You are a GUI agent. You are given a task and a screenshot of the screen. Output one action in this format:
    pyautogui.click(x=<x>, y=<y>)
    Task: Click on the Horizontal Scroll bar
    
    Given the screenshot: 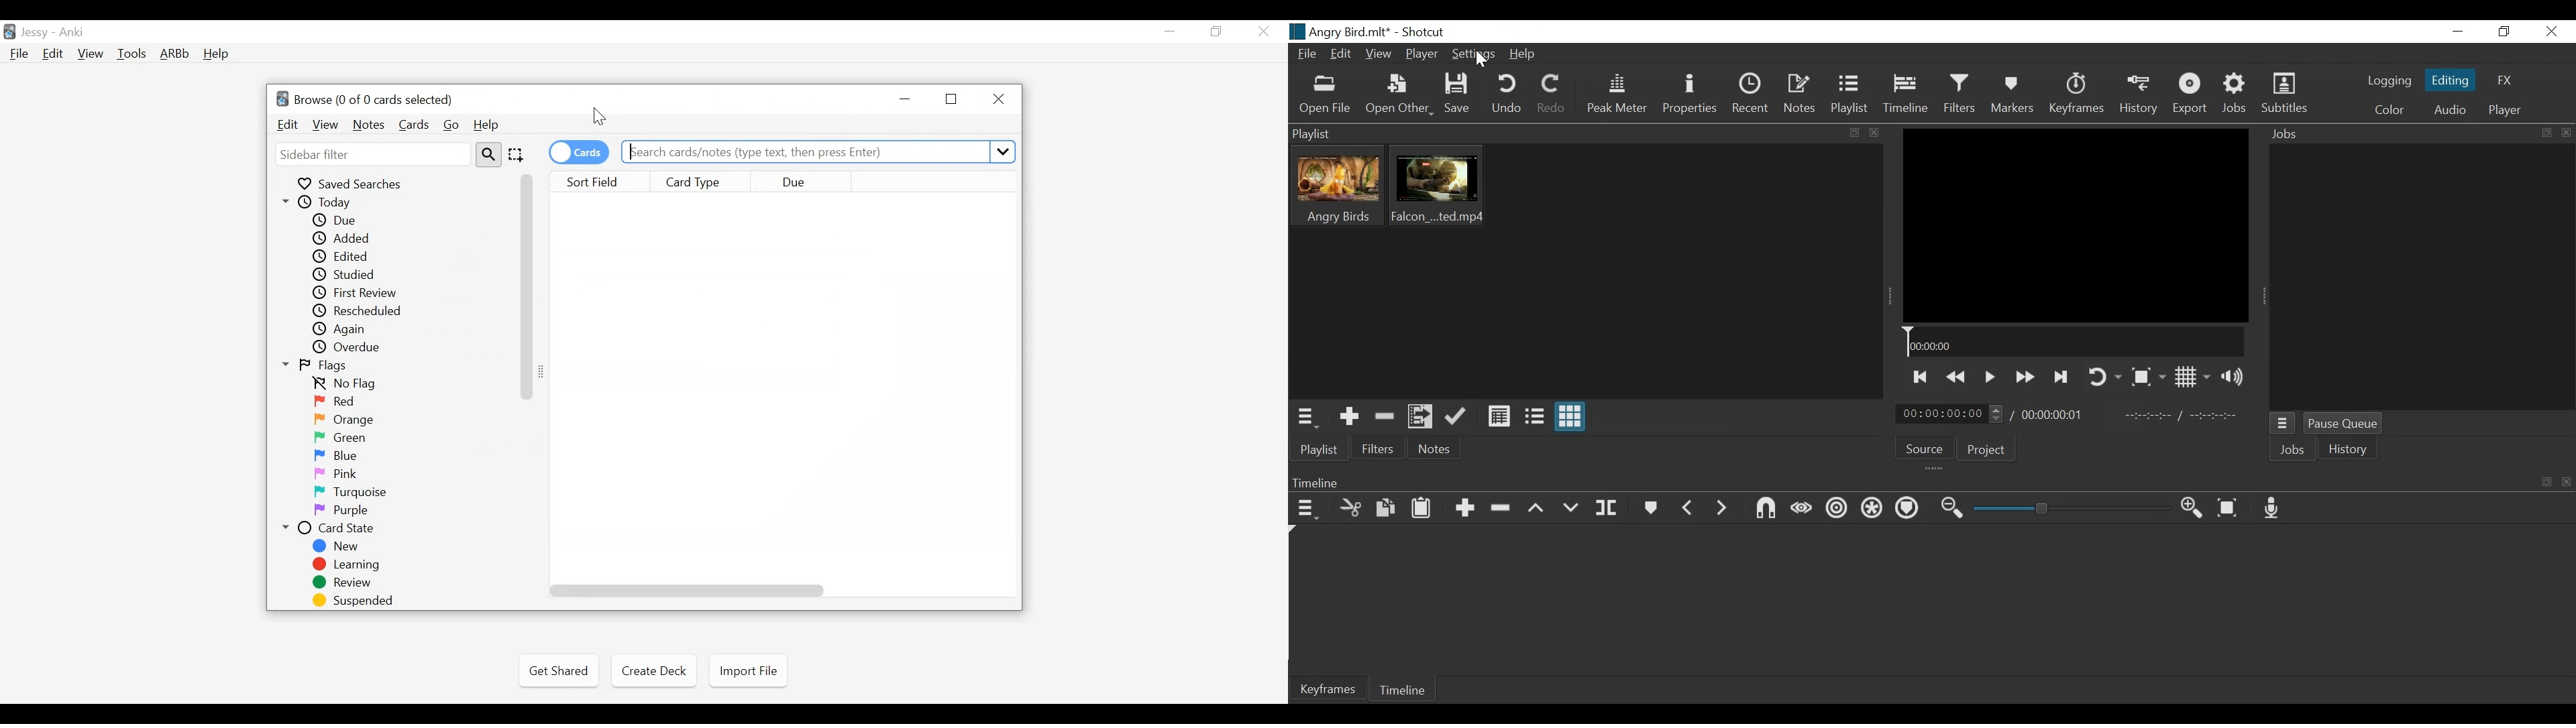 What is the action you would take?
    pyautogui.click(x=528, y=286)
    